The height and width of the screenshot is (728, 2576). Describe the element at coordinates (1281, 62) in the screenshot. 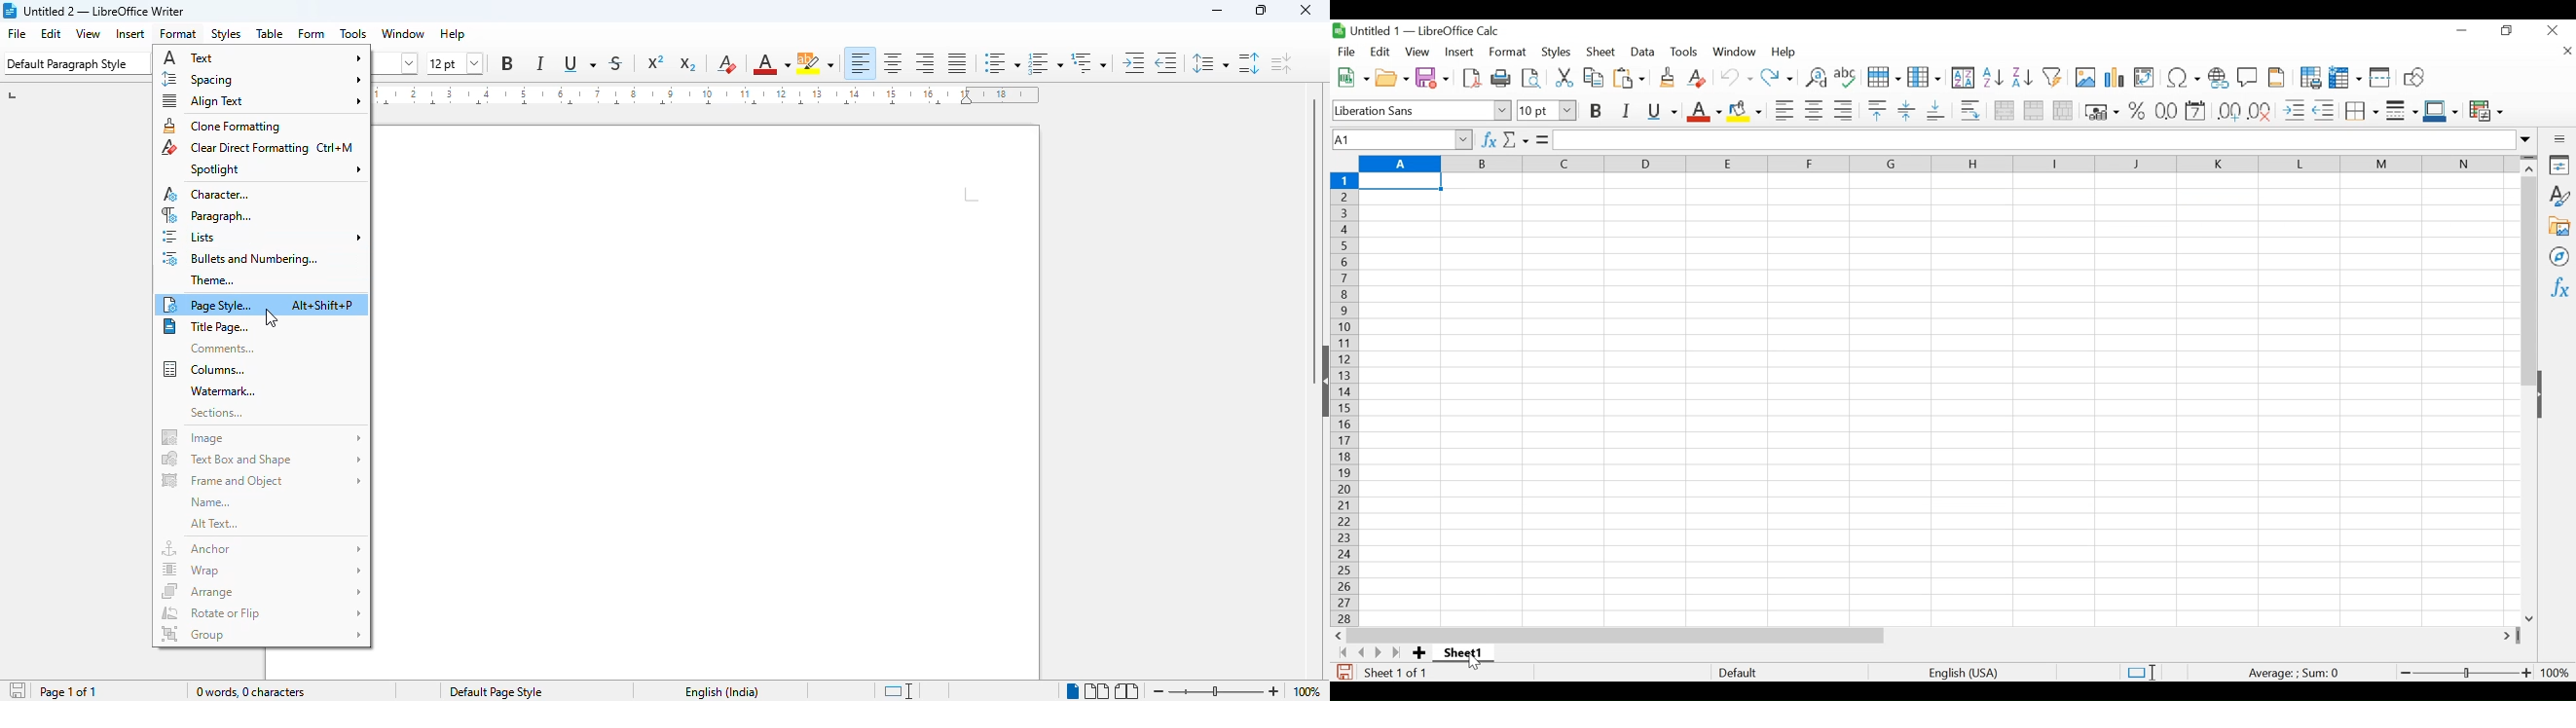

I see `decrease paragraph spacing` at that location.